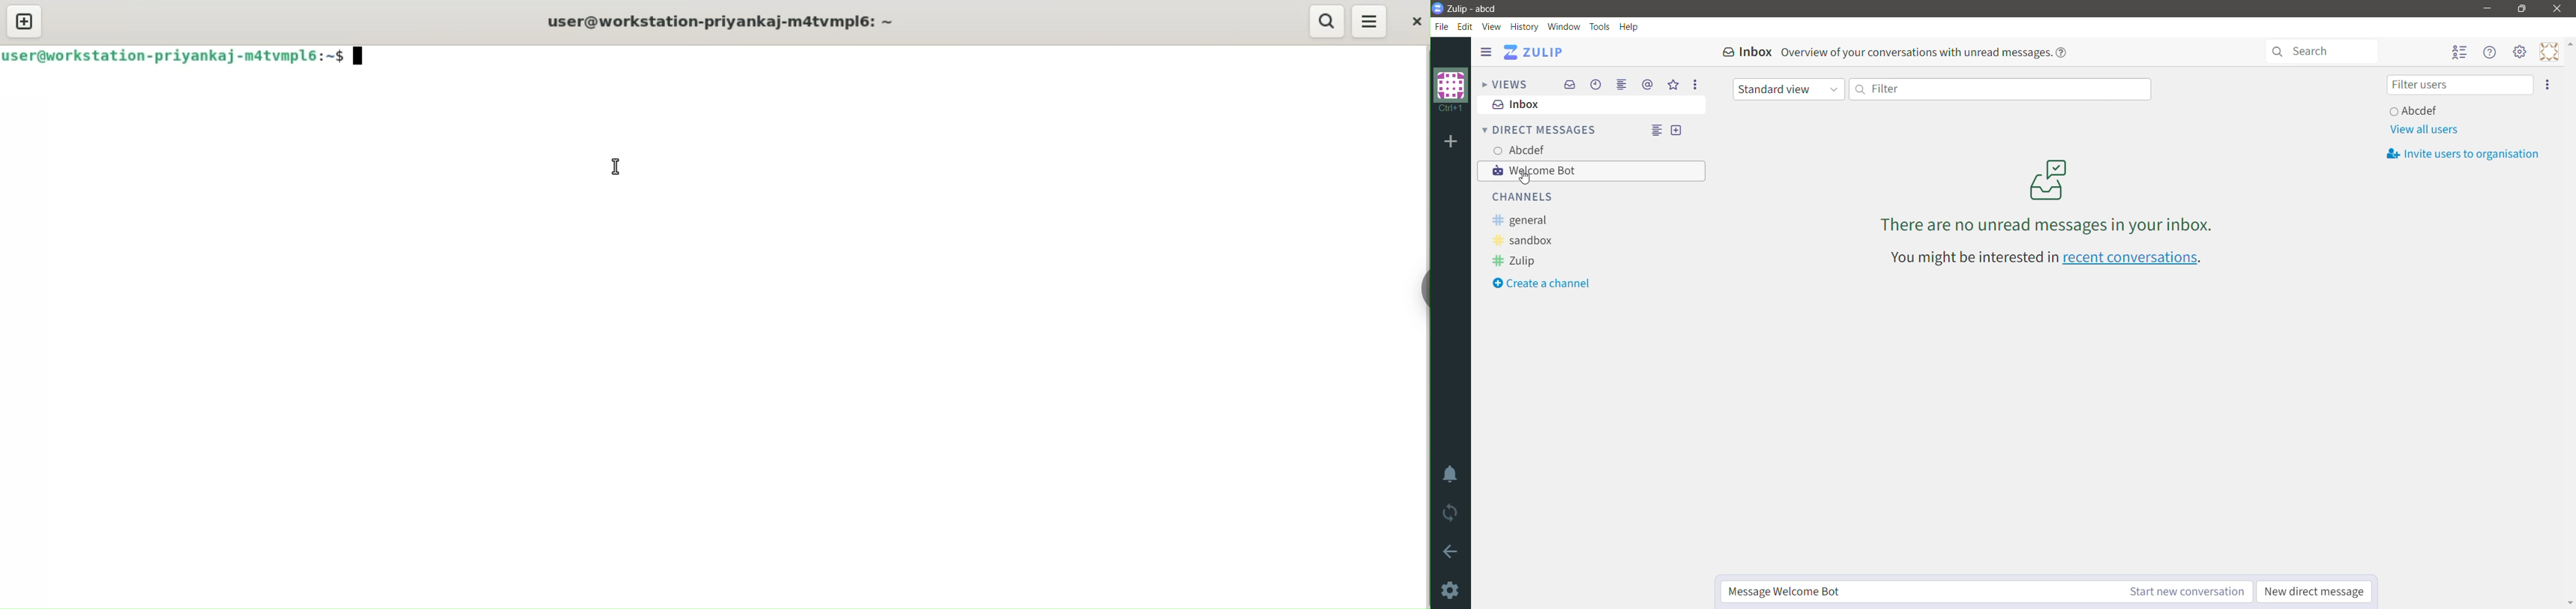 The height and width of the screenshot is (616, 2576). What do you see at coordinates (1676, 130) in the screenshot?
I see `New Direct Message` at bounding box center [1676, 130].